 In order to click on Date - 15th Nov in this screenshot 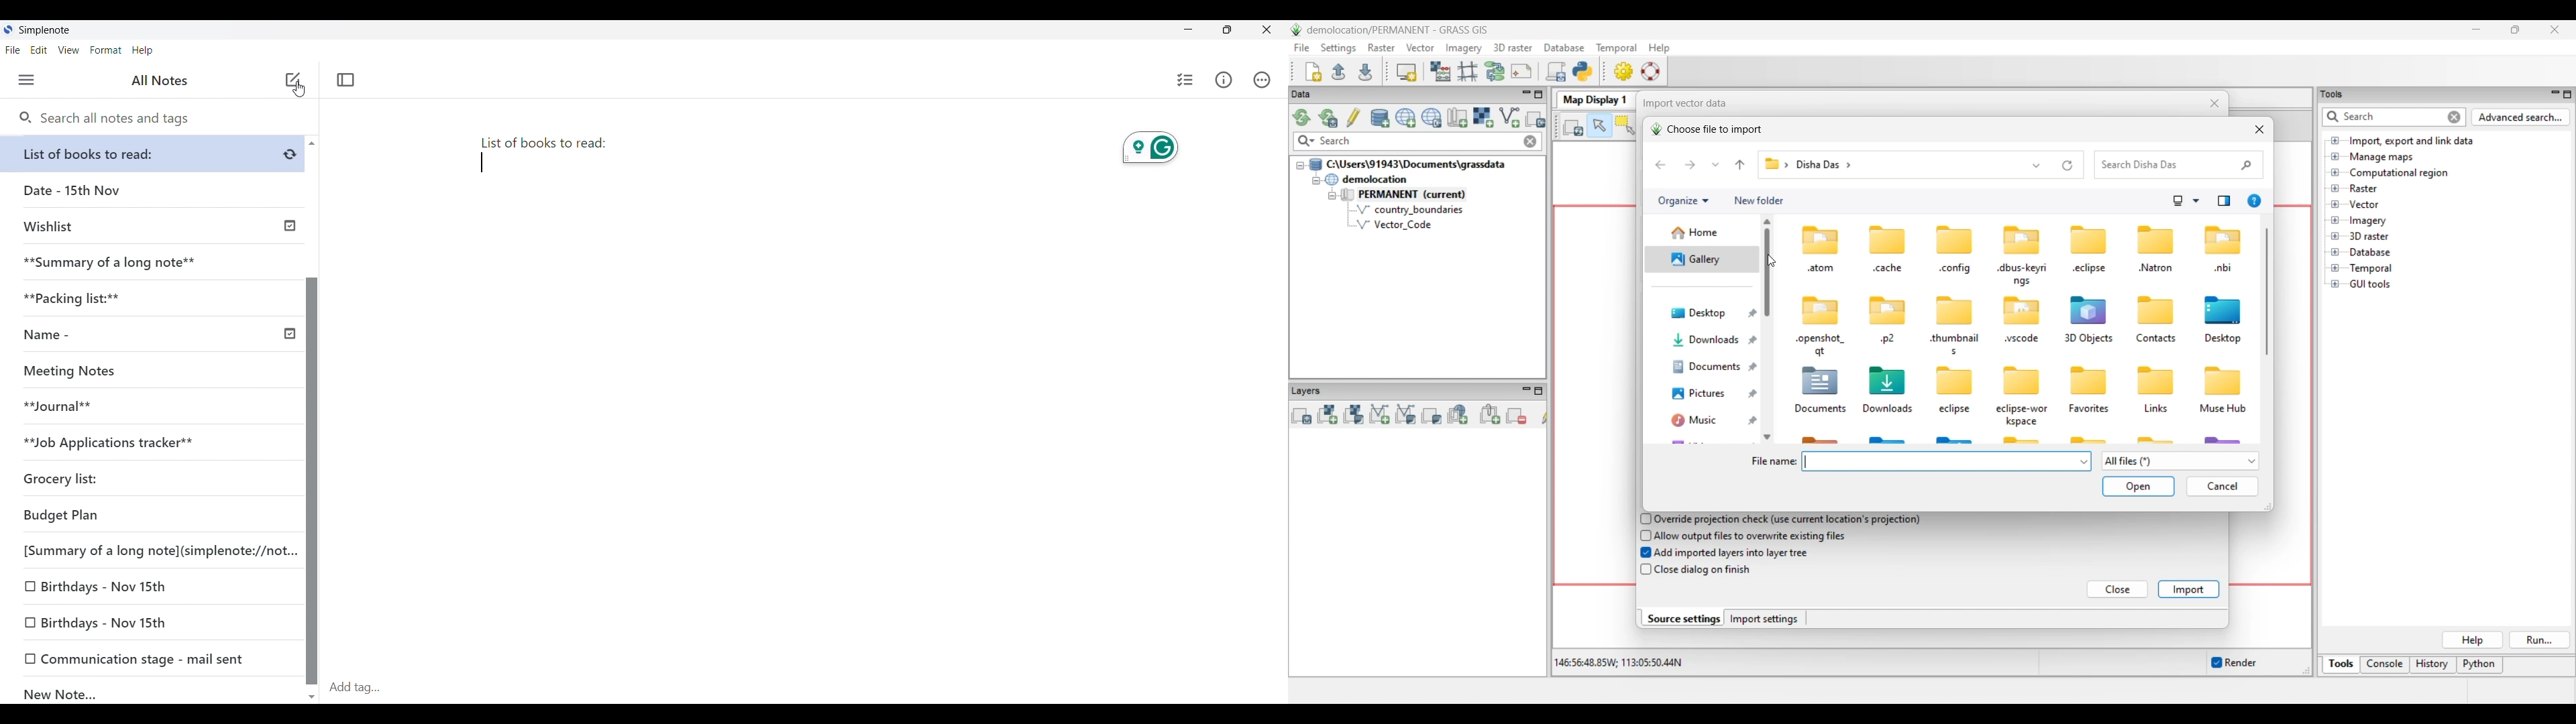, I will do `click(153, 190)`.